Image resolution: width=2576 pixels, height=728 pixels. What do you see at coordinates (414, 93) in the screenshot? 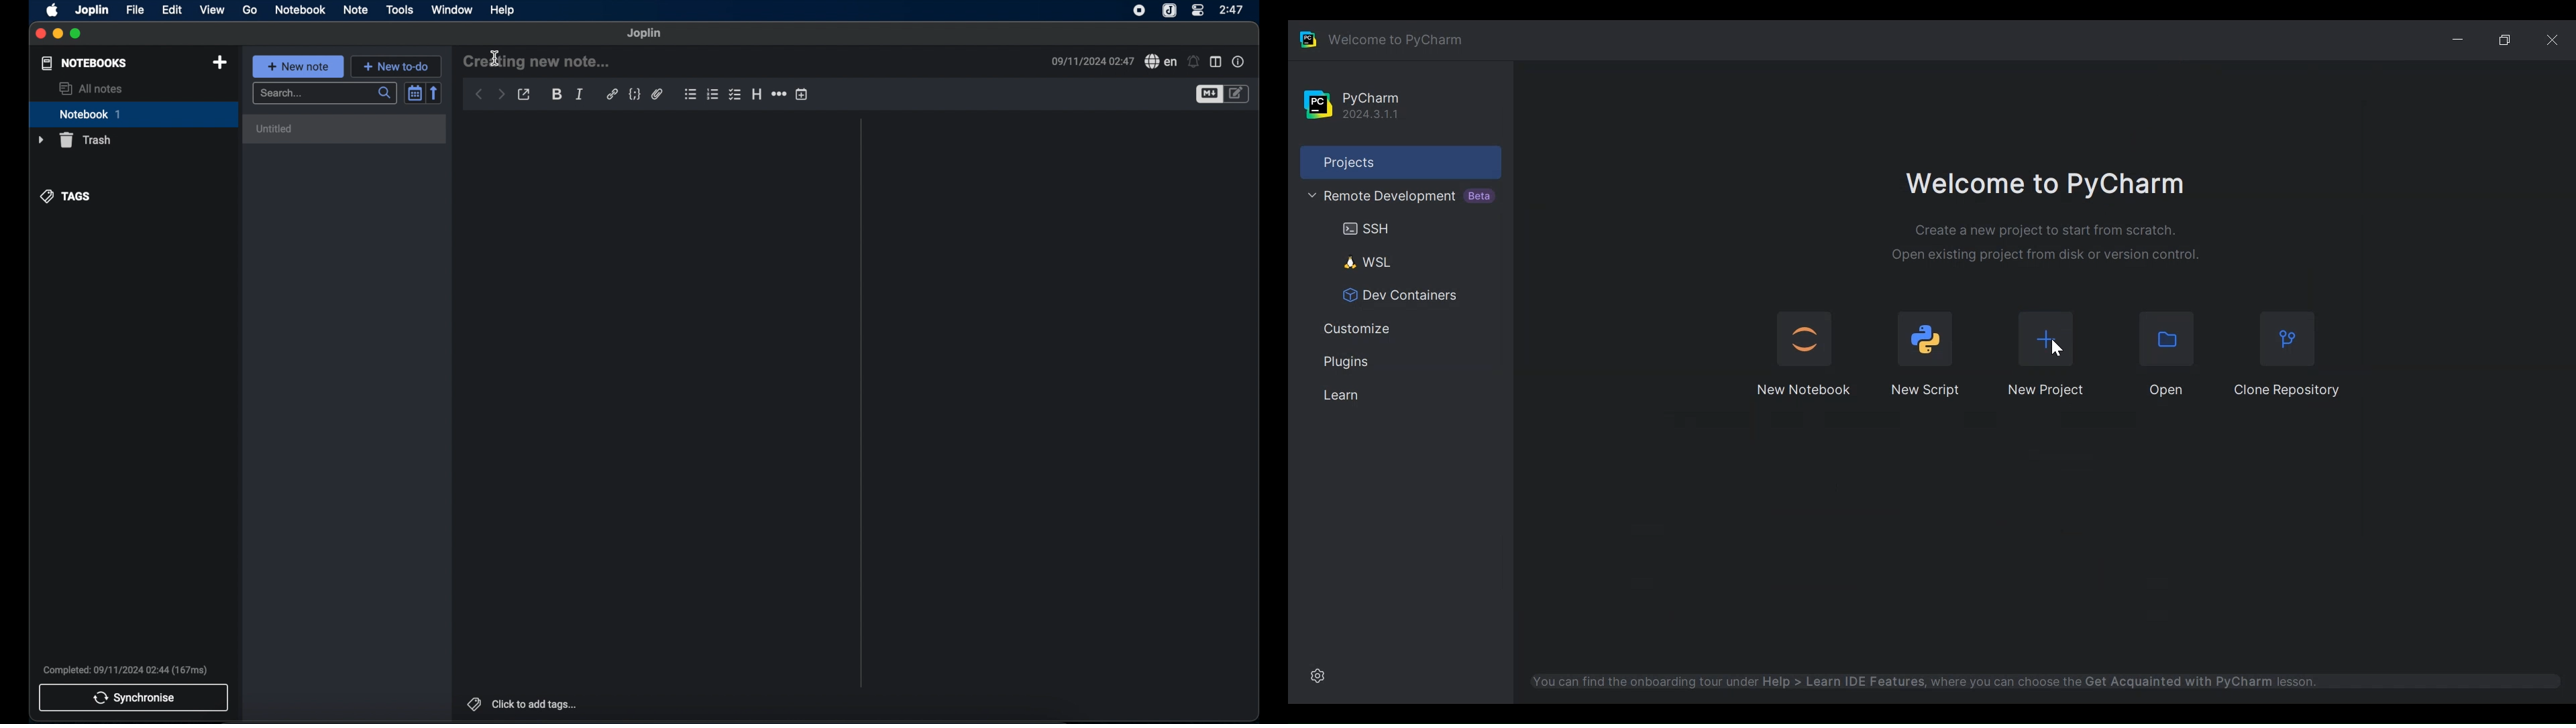
I see `toggle sort order field` at bounding box center [414, 93].